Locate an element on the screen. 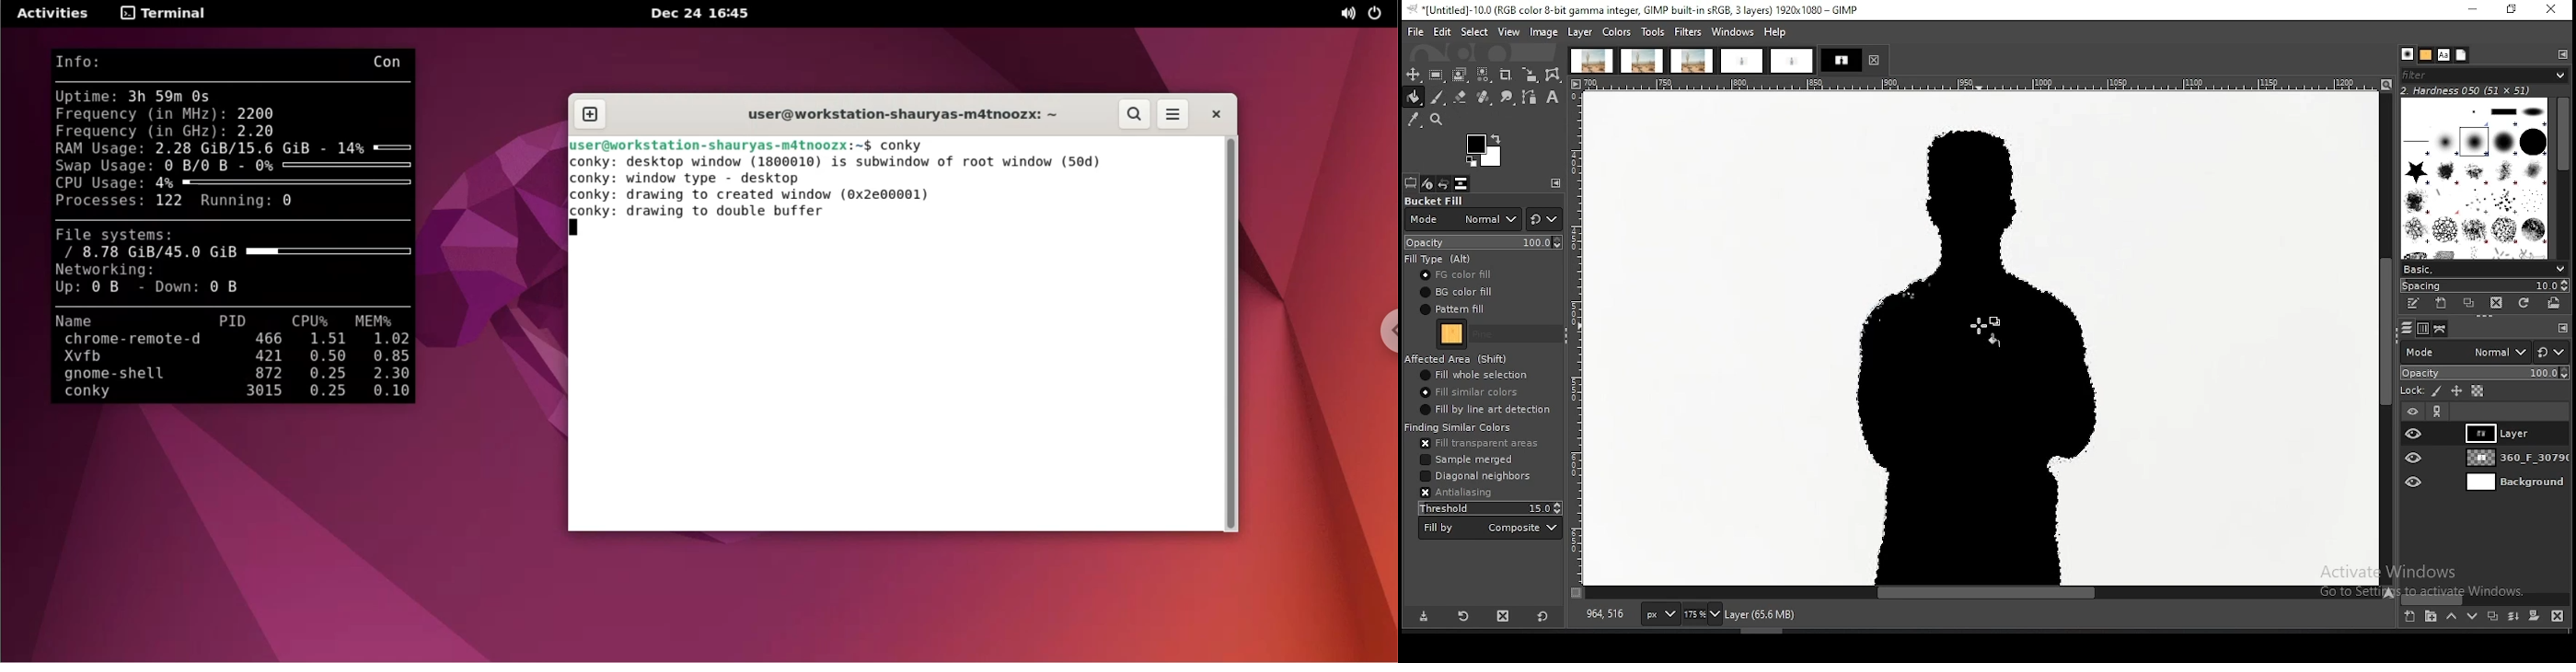  colors is located at coordinates (1616, 32).